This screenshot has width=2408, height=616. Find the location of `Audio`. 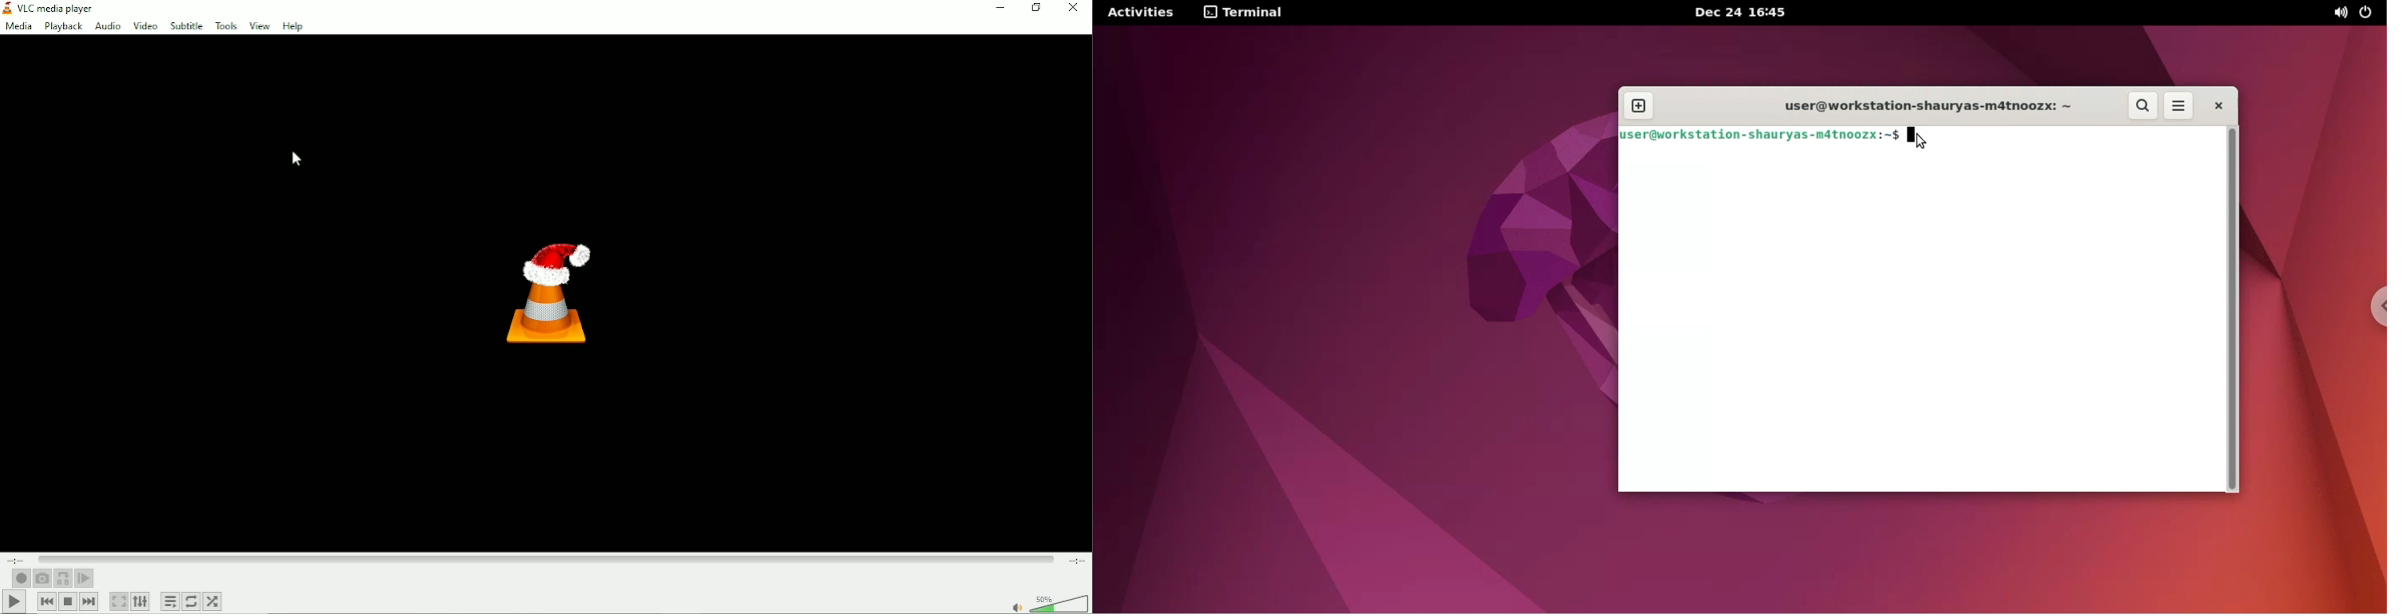

Audio is located at coordinates (107, 27).